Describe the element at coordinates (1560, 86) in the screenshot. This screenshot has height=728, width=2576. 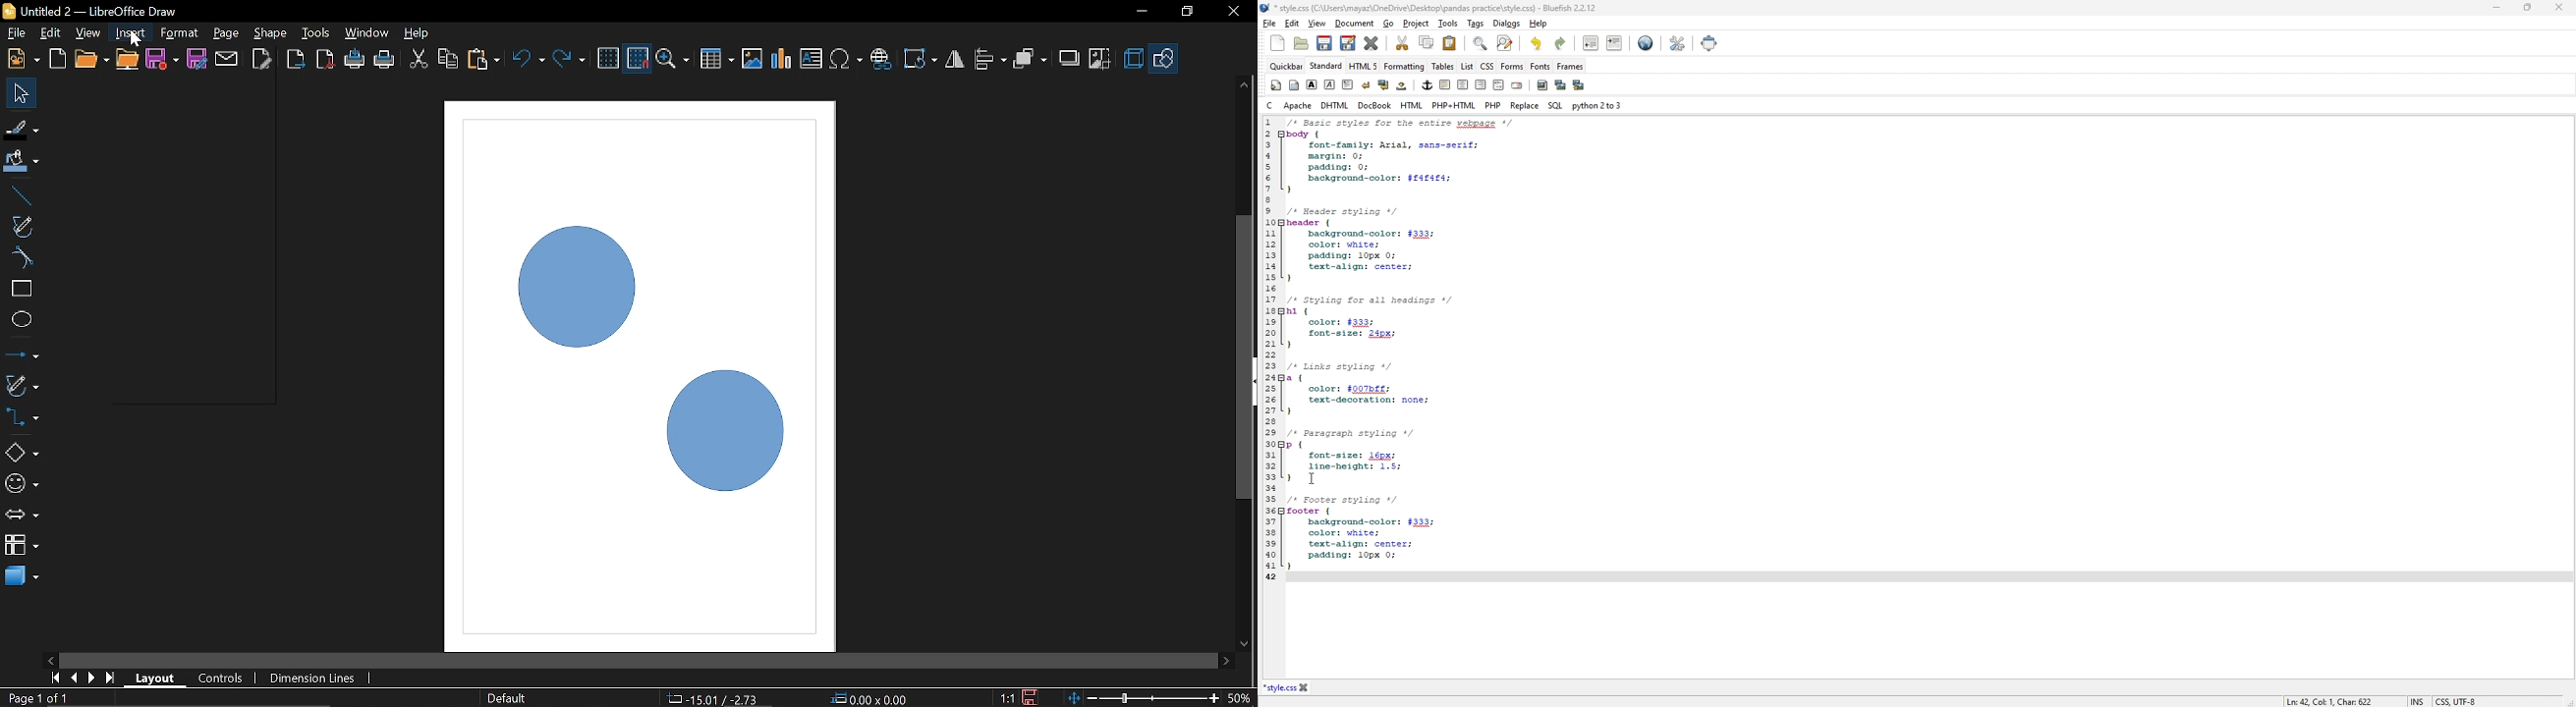
I see `insert thumbnail` at that location.